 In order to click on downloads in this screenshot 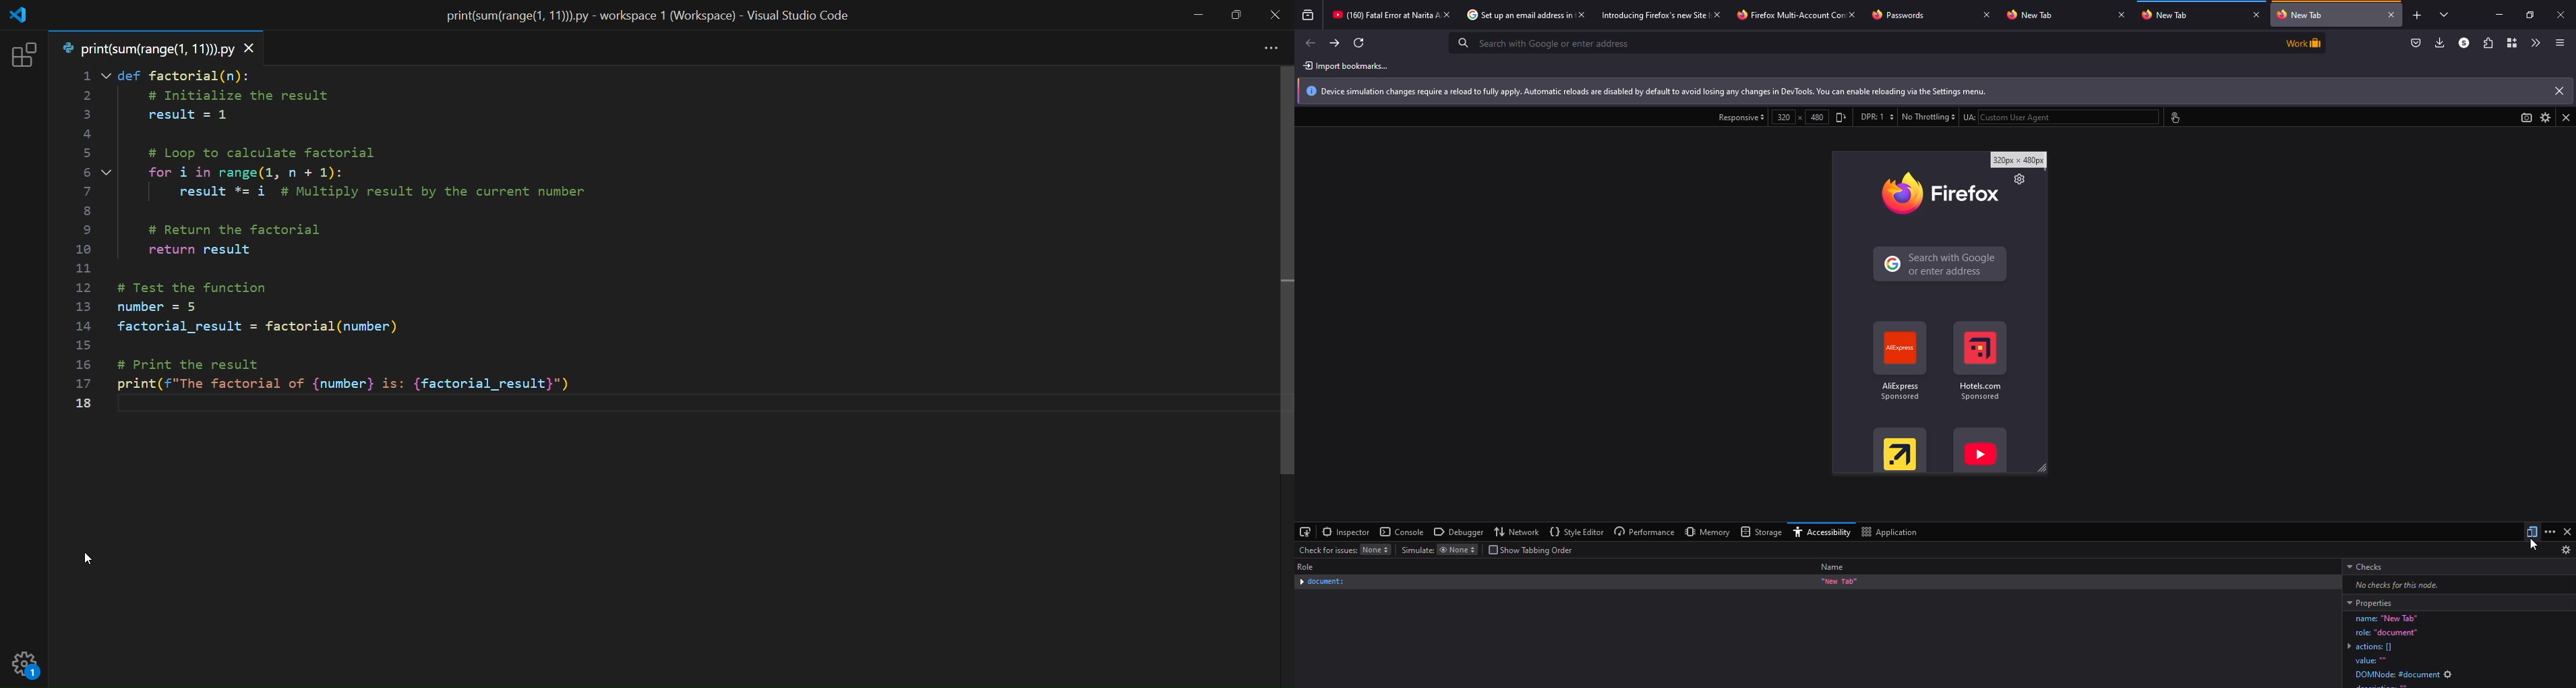, I will do `click(2439, 43)`.